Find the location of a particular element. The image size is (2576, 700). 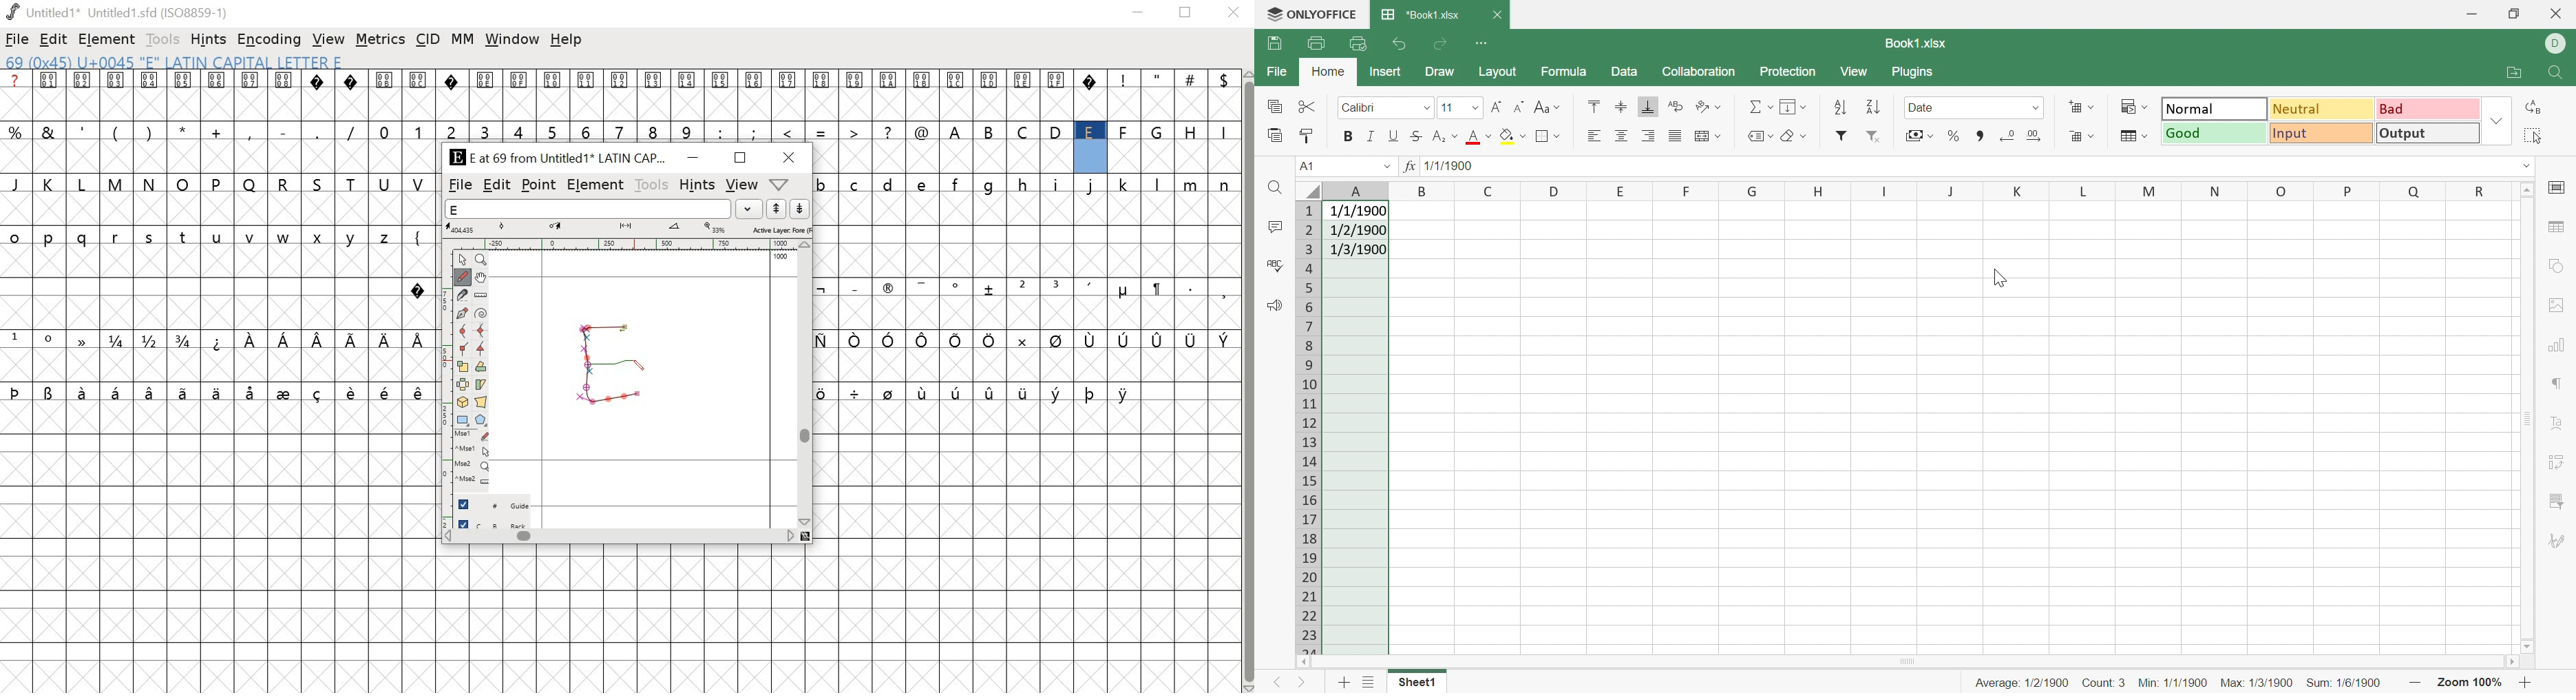

Align right is located at coordinates (1649, 136).